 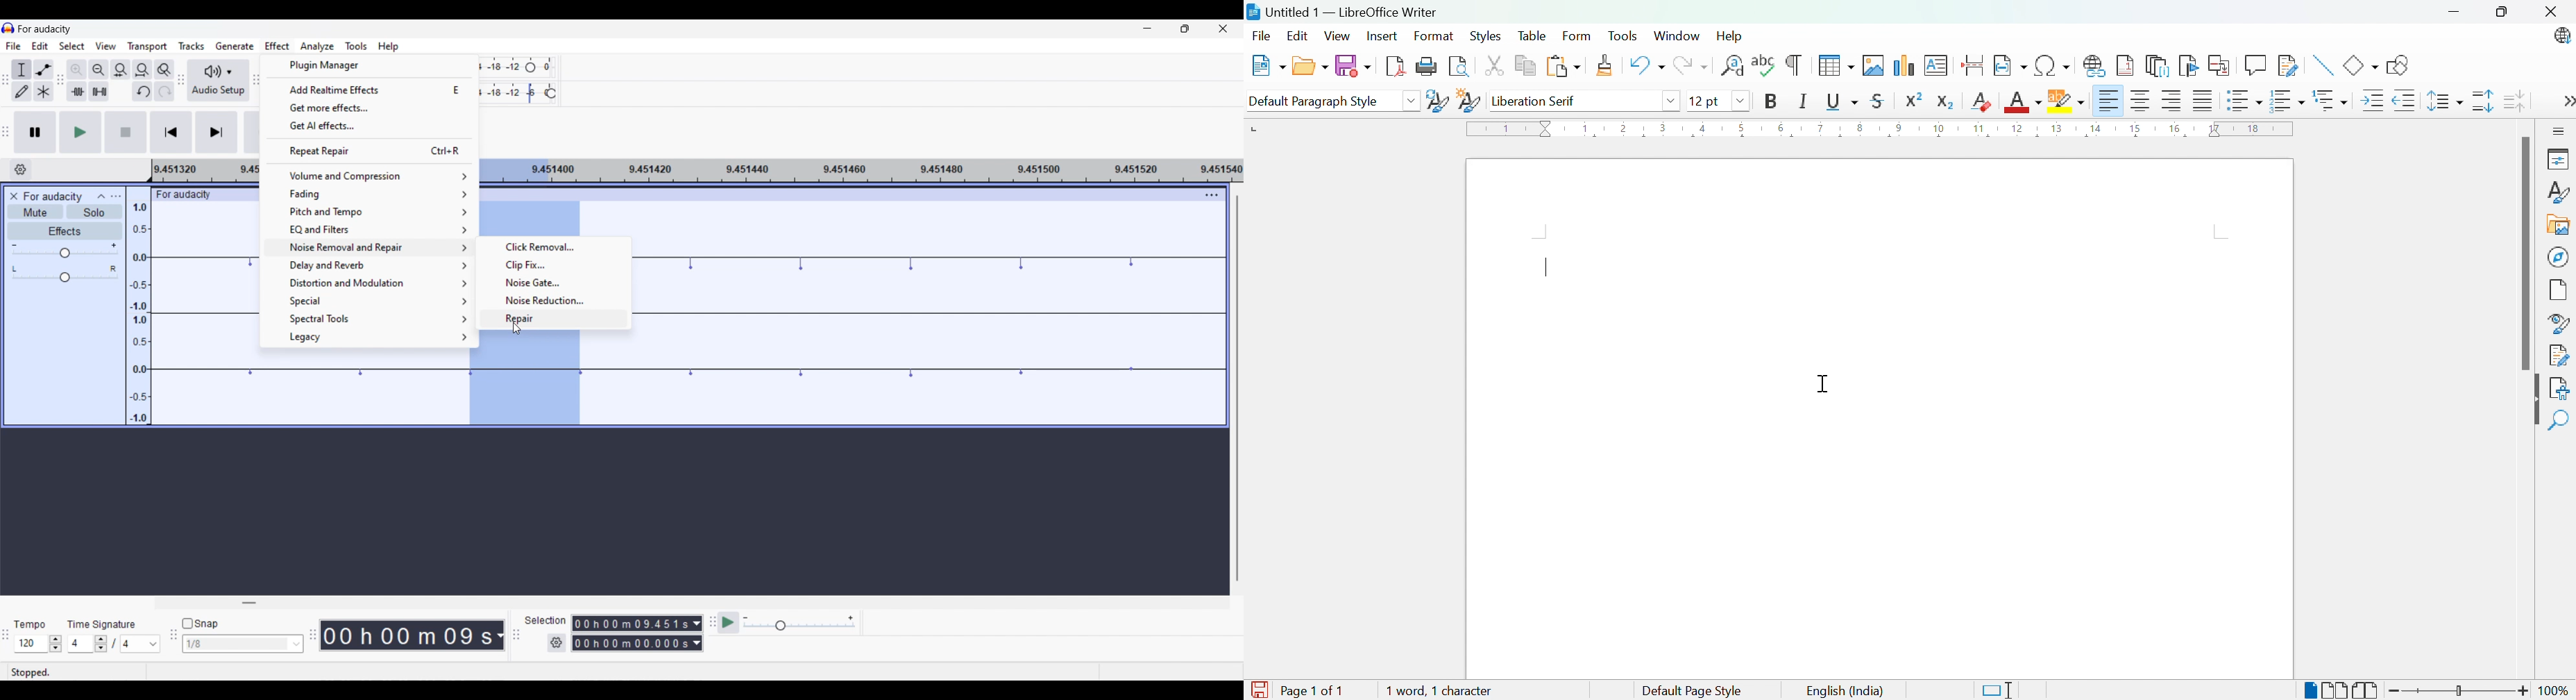 What do you see at coordinates (142, 69) in the screenshot?
I see `Fit project to width` at bounding box center [142, 69].